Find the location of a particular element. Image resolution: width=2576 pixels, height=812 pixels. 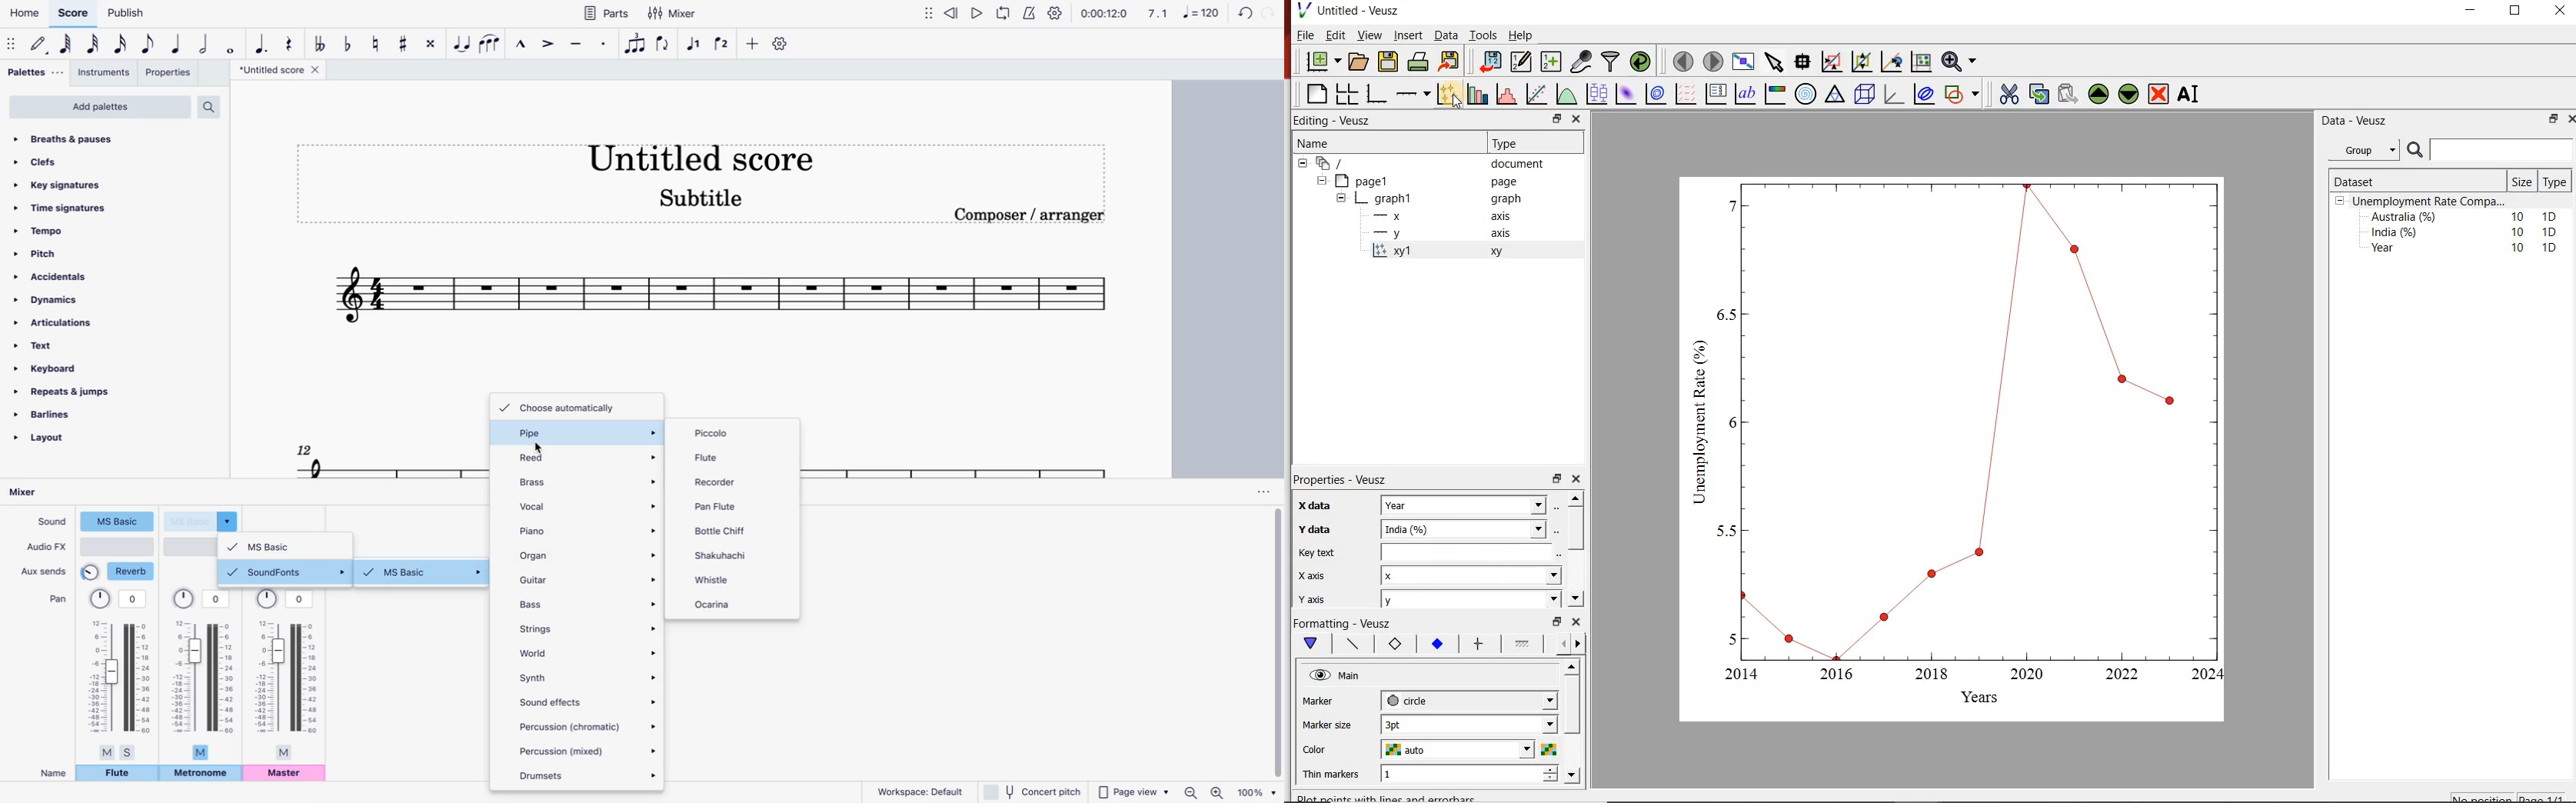

Edit is located at coordinates (1333, 35).